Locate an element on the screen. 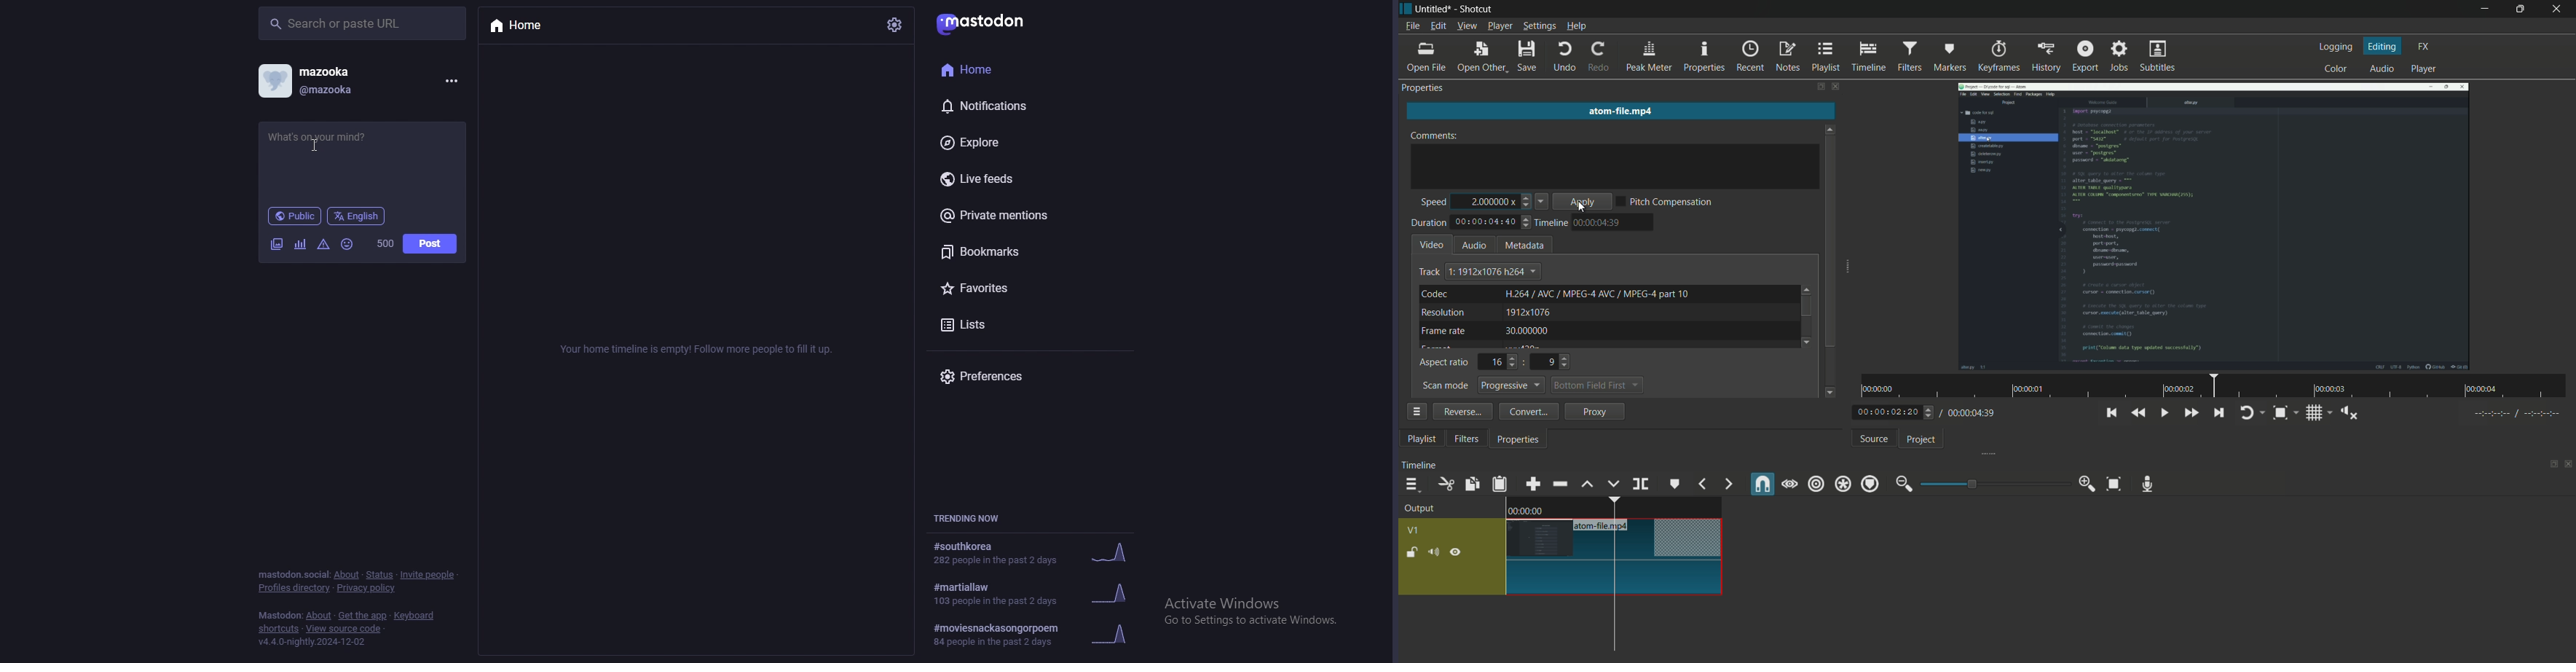 The width and height of the screenshot is (2576, 672). aspect ratio is located at coordinates (1444, 363).